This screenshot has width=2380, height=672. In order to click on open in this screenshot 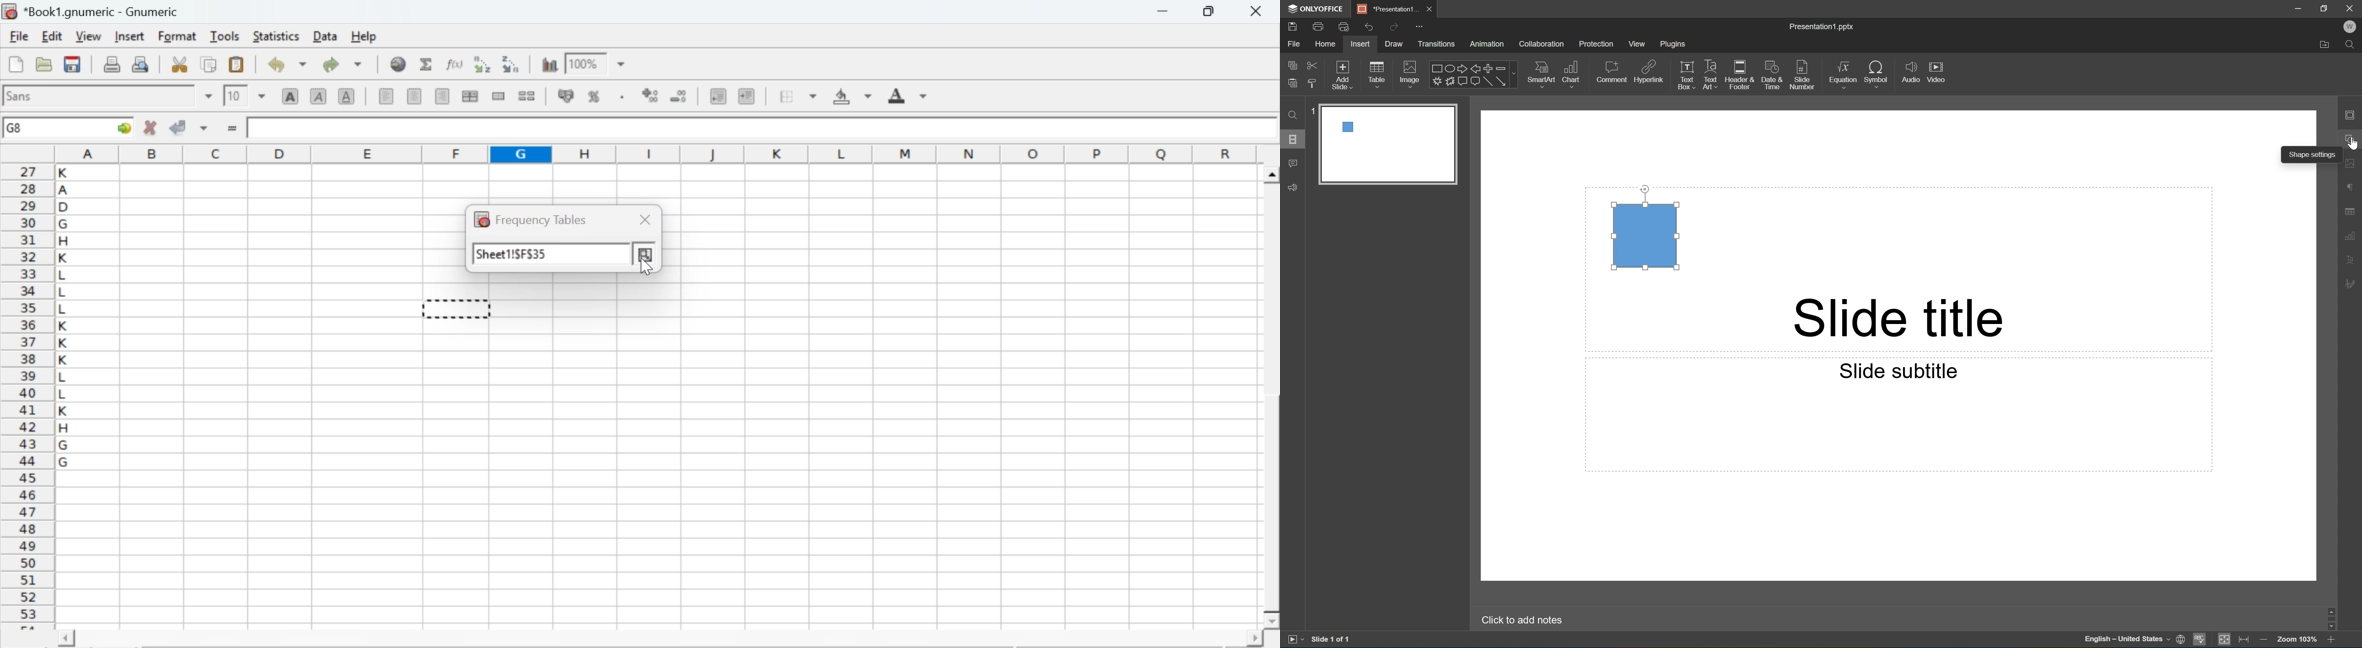, I will do `click(42, 64)`.